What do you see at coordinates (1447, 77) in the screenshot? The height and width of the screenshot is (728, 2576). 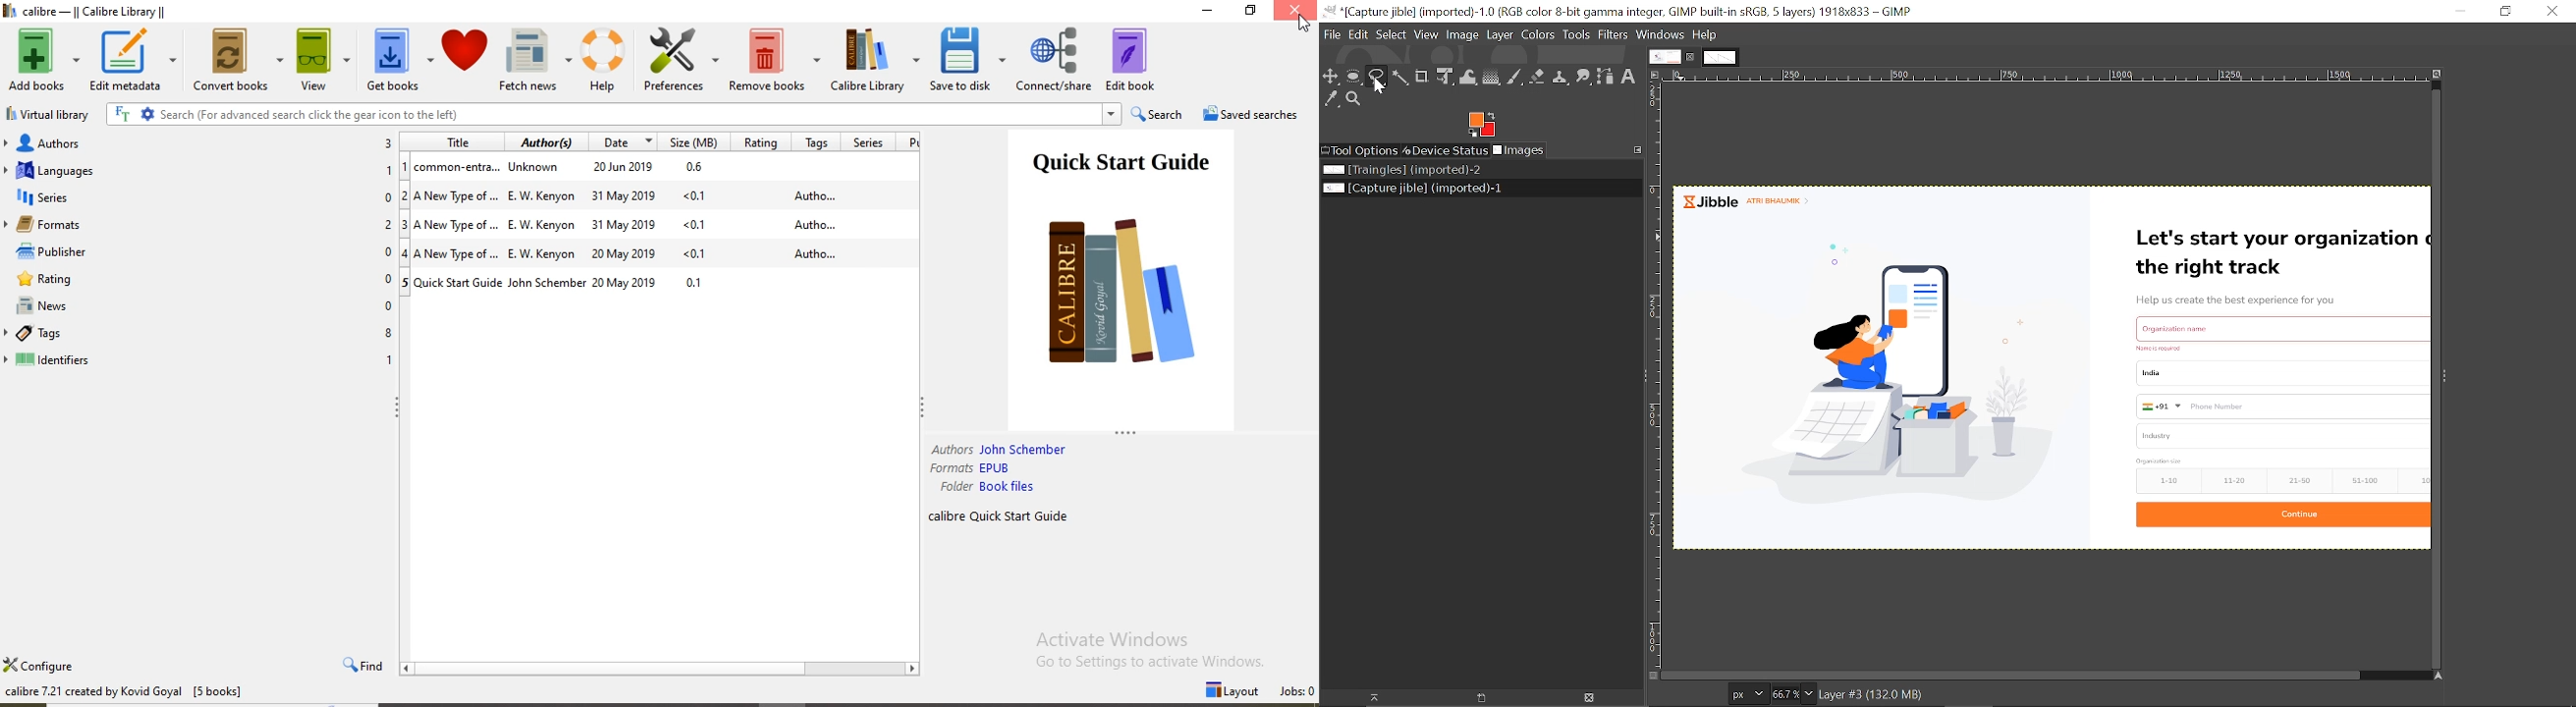 I see `Unified transform tool` at bounding box center [1447, 77].